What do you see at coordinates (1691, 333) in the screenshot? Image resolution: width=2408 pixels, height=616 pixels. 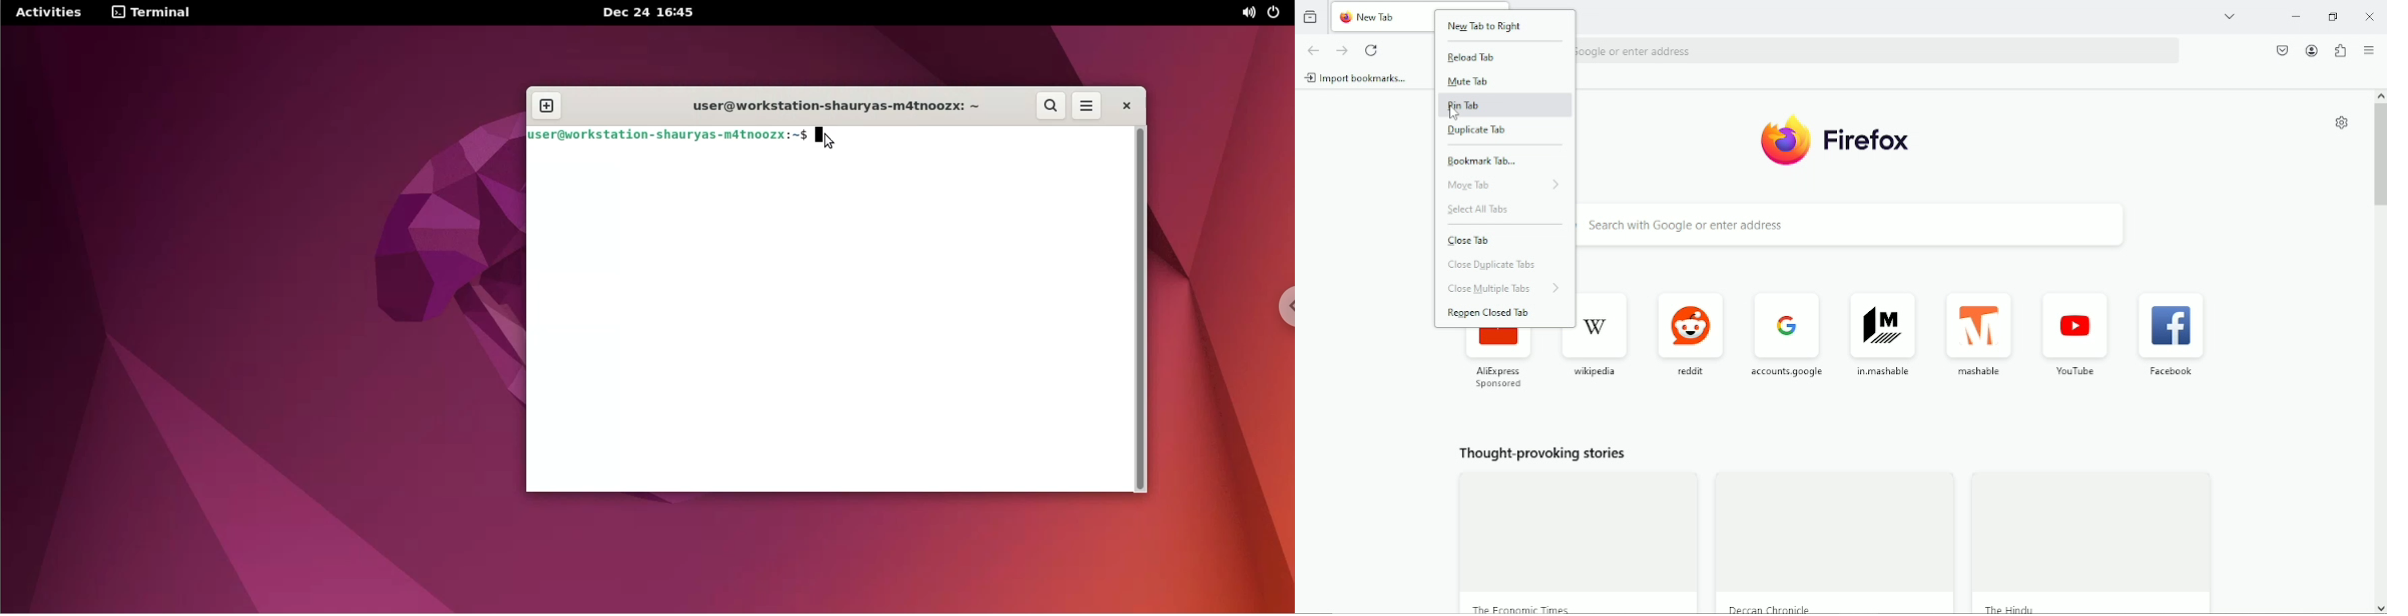 I see `reddit` at bounding box center [1691, 333].